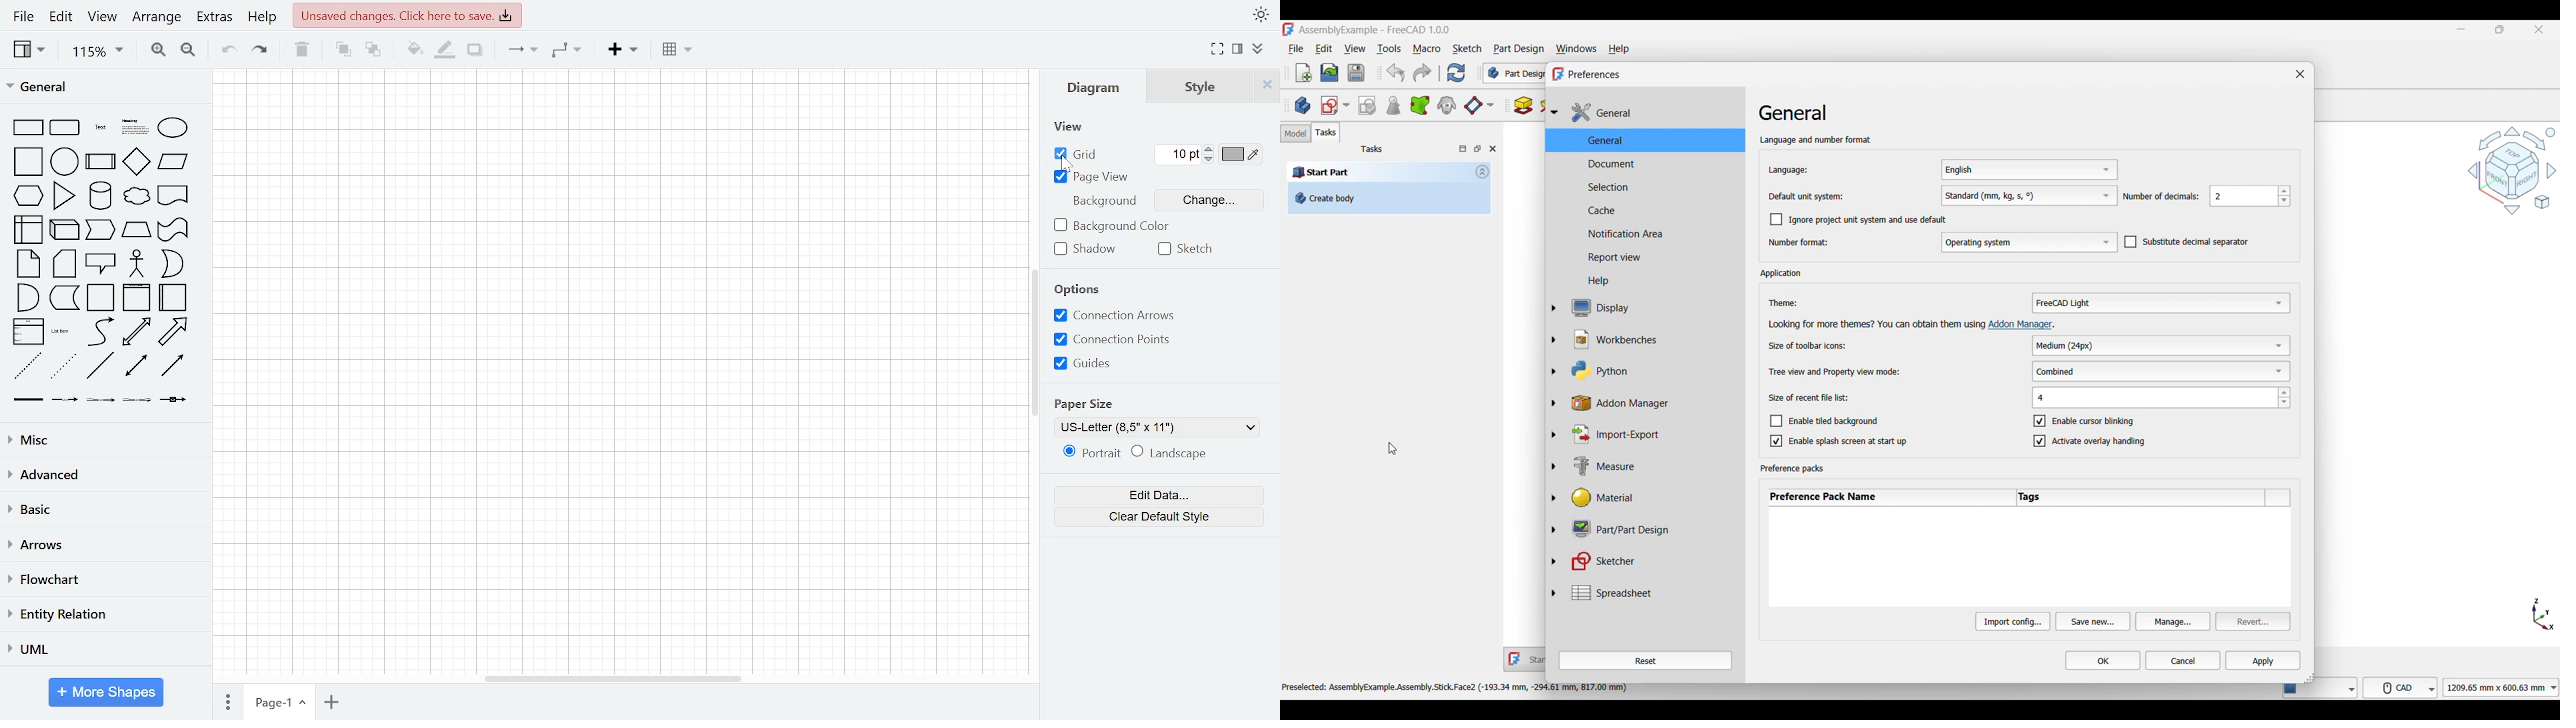 Image resolution: width=2576 pixels, height=728 pixels. I want to click on triangle, so click(65, 195).